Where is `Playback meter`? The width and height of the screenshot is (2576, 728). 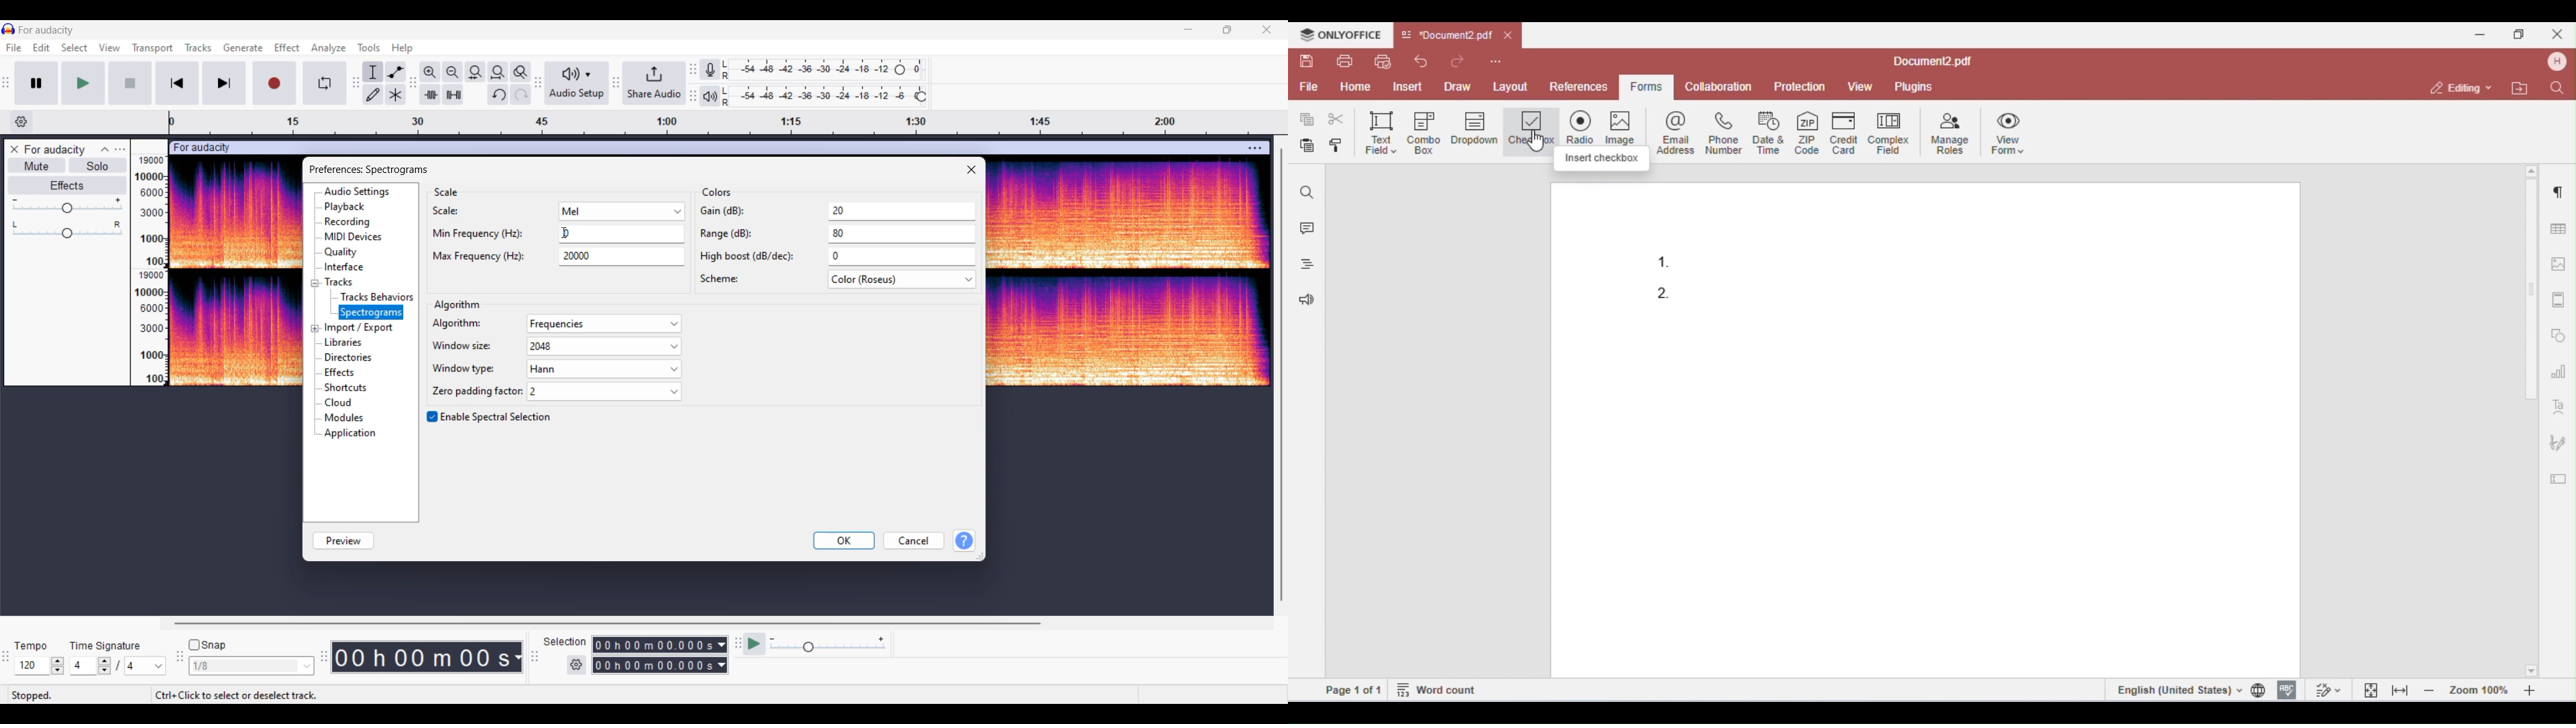 Playback meter is located at coordinates (710, 96).